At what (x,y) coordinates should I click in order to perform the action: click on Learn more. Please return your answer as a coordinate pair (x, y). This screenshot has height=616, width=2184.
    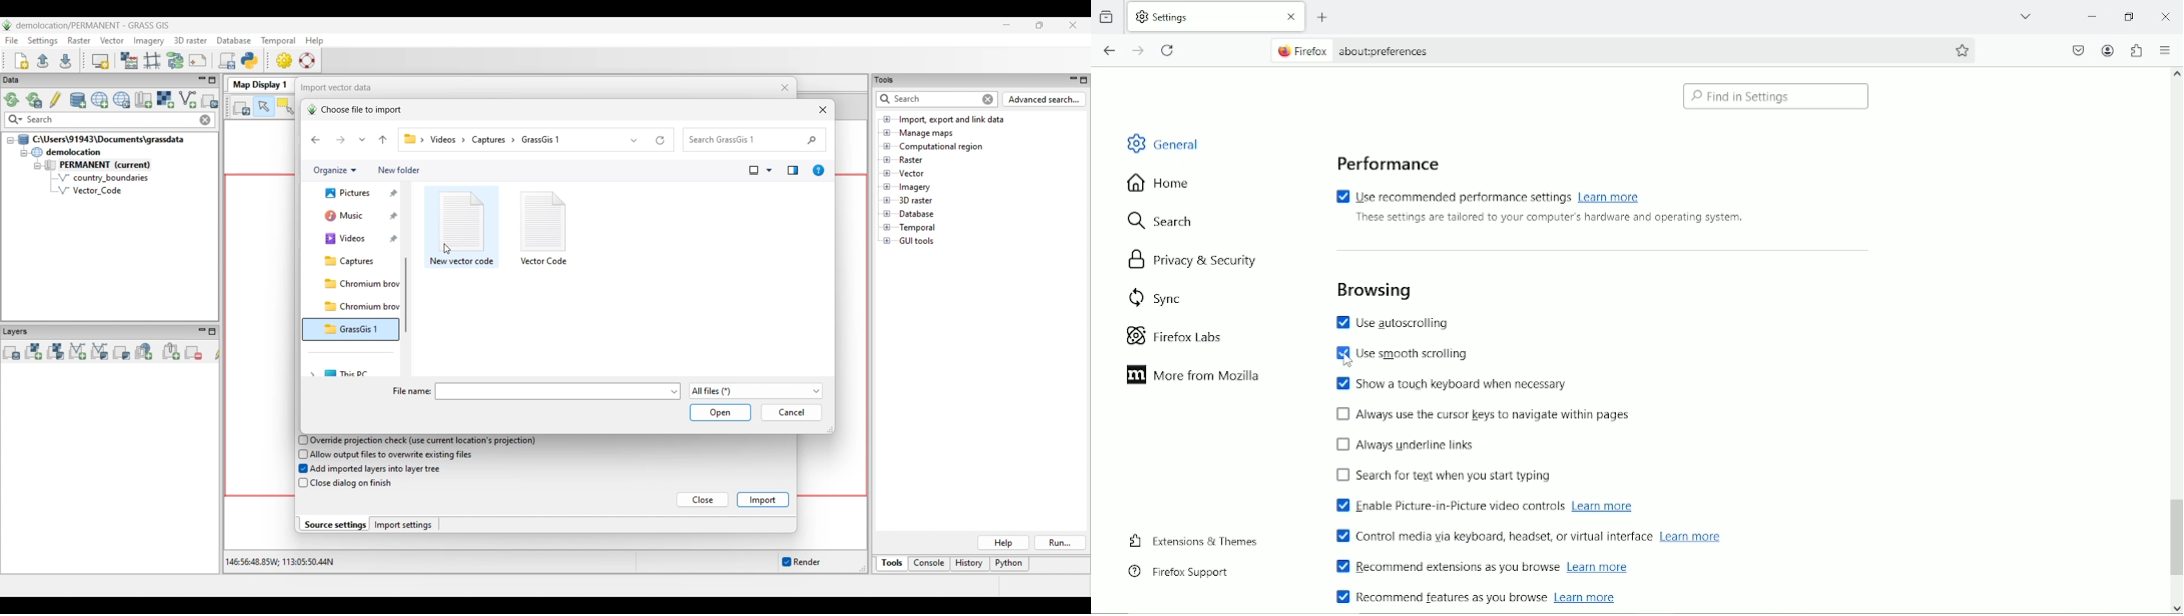
    Looking at the image, I should click on (1604, 506).